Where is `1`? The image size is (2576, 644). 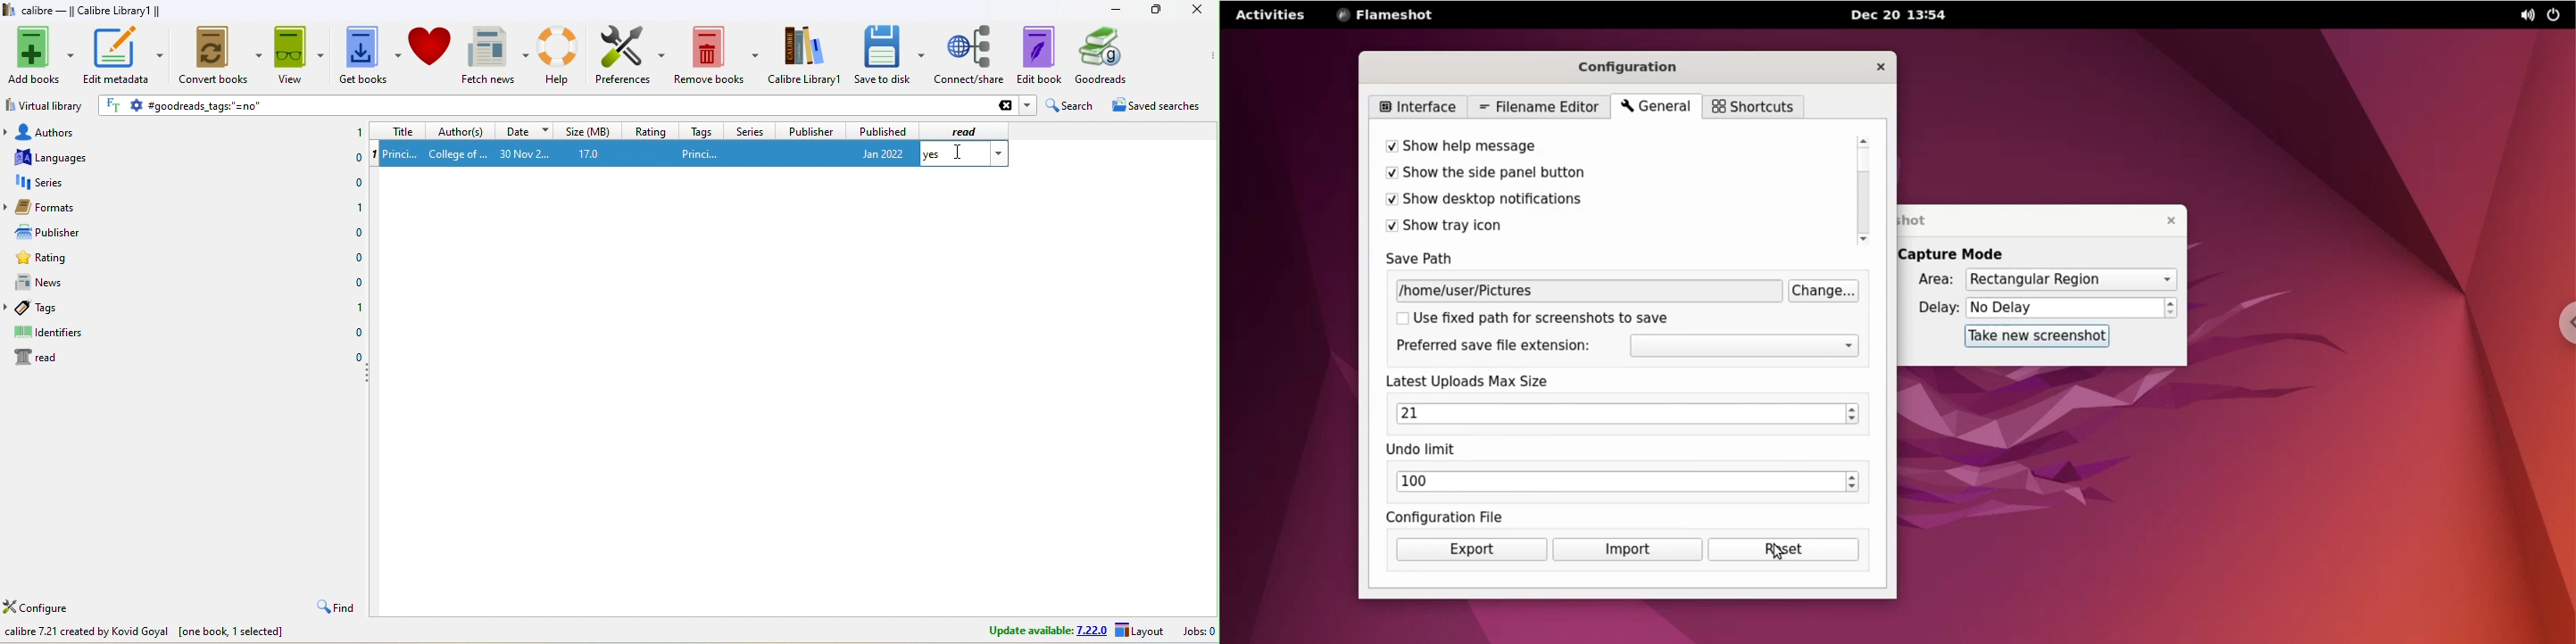 1 is located at coordinates (359, 207).